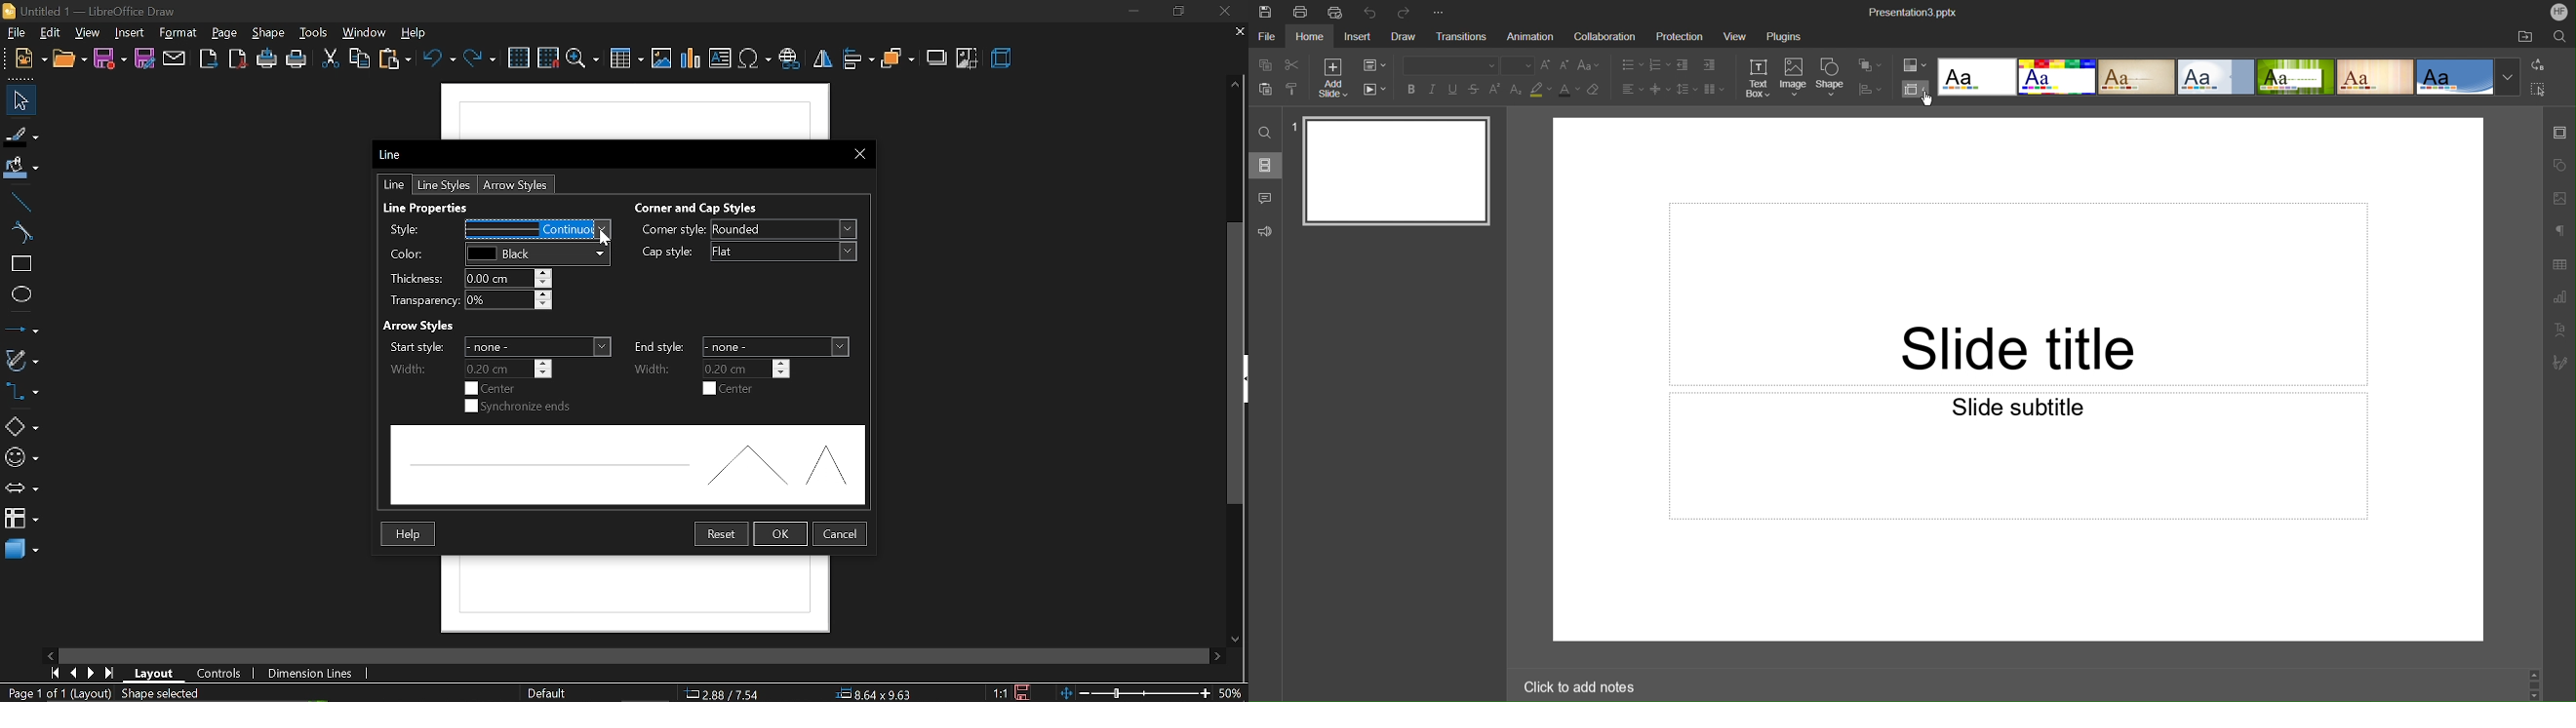  Describe the element at coordinates (23, 459) in the screenshot. I see ` symbol shapes` at that location.